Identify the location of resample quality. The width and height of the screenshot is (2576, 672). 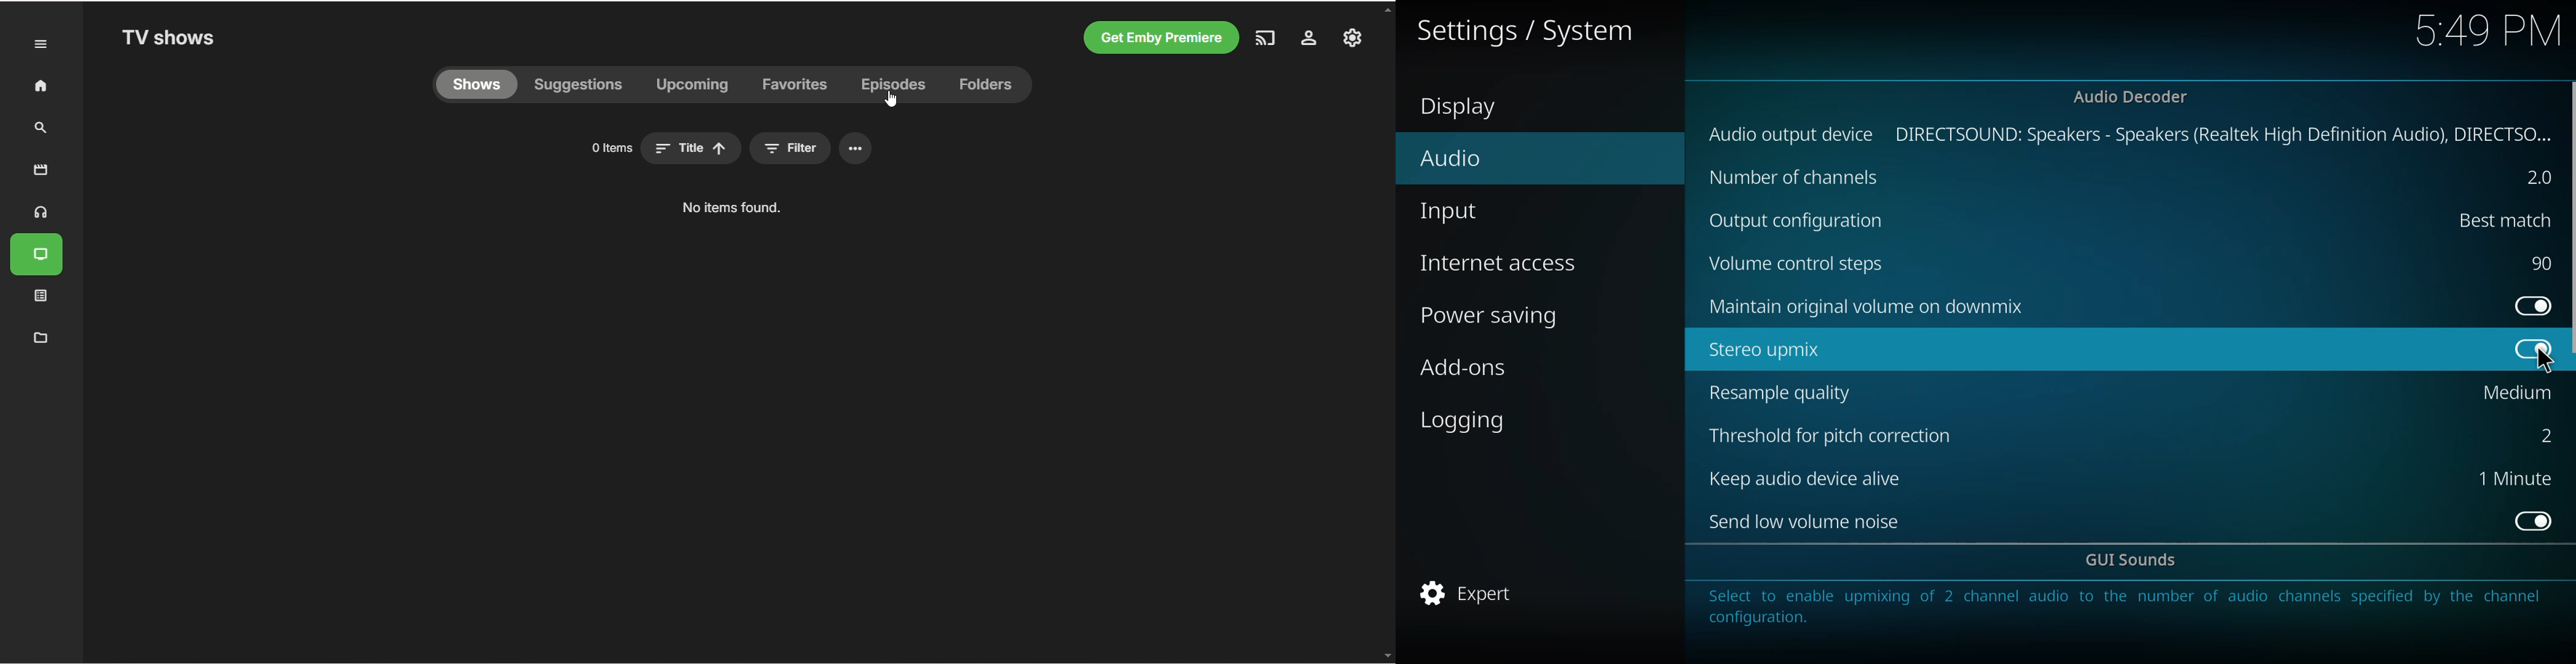
(1790, 392).